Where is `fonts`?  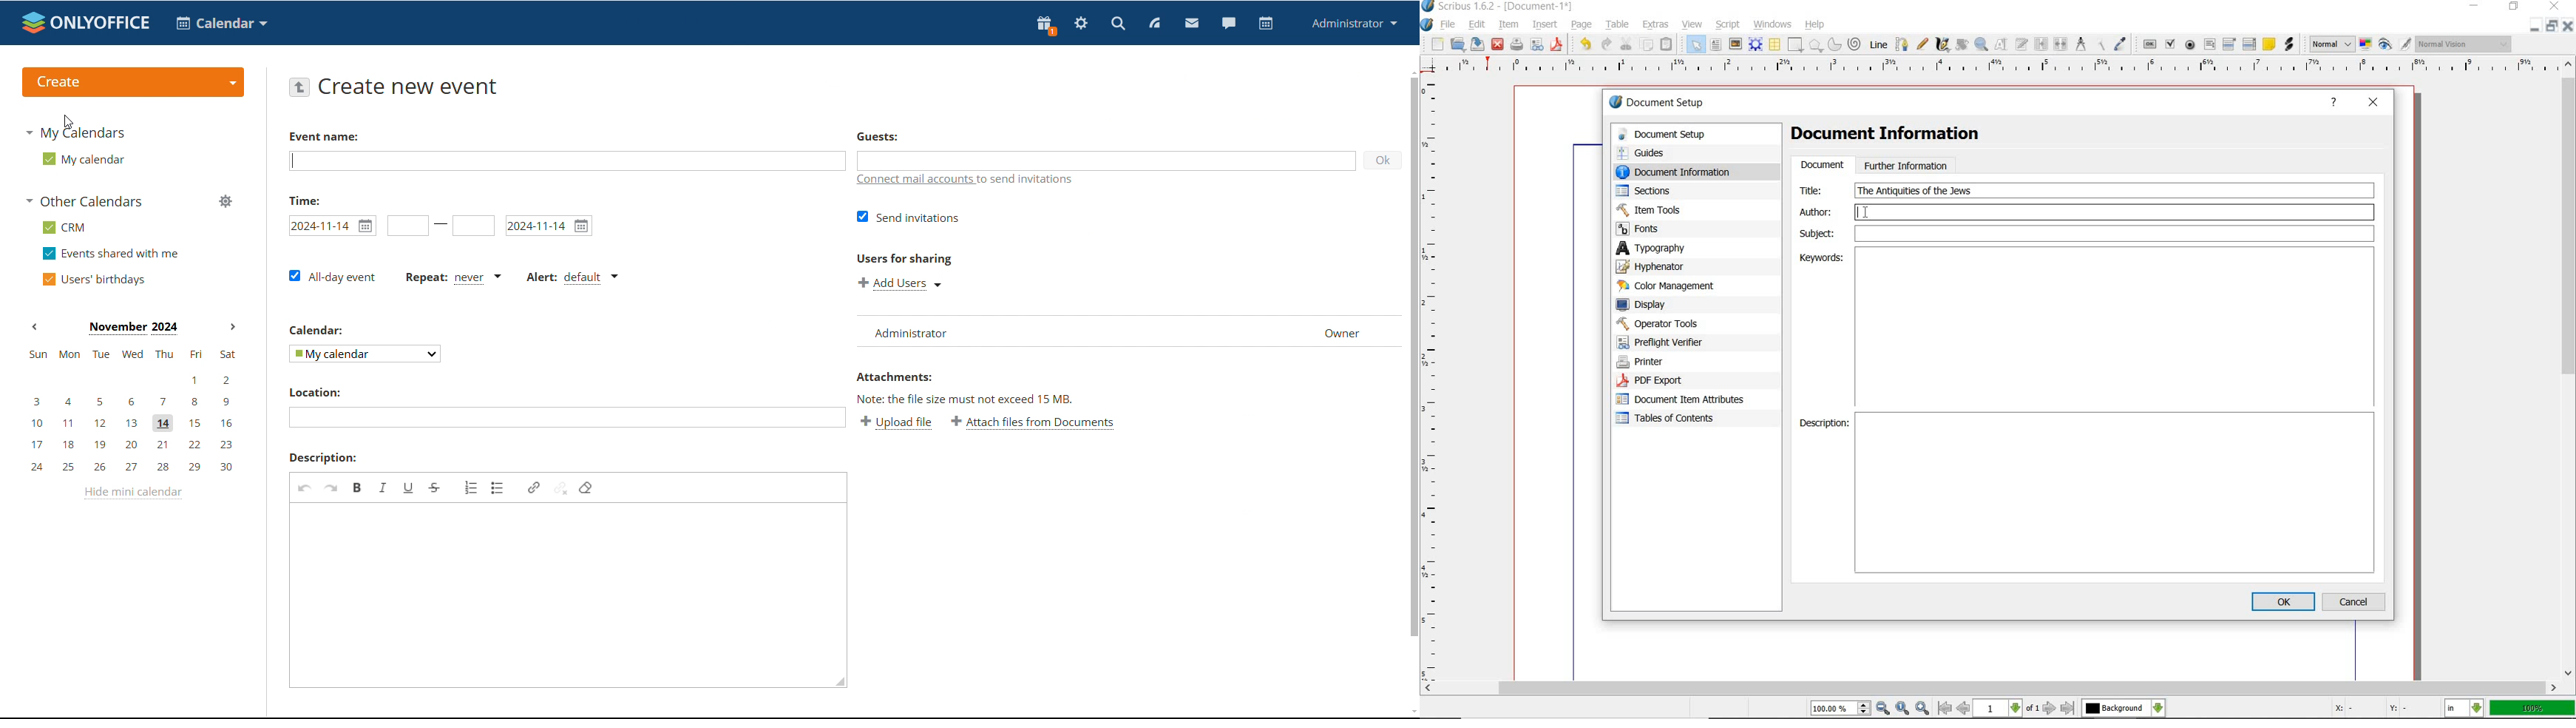 fonts is located at coordinates (1681, 229).